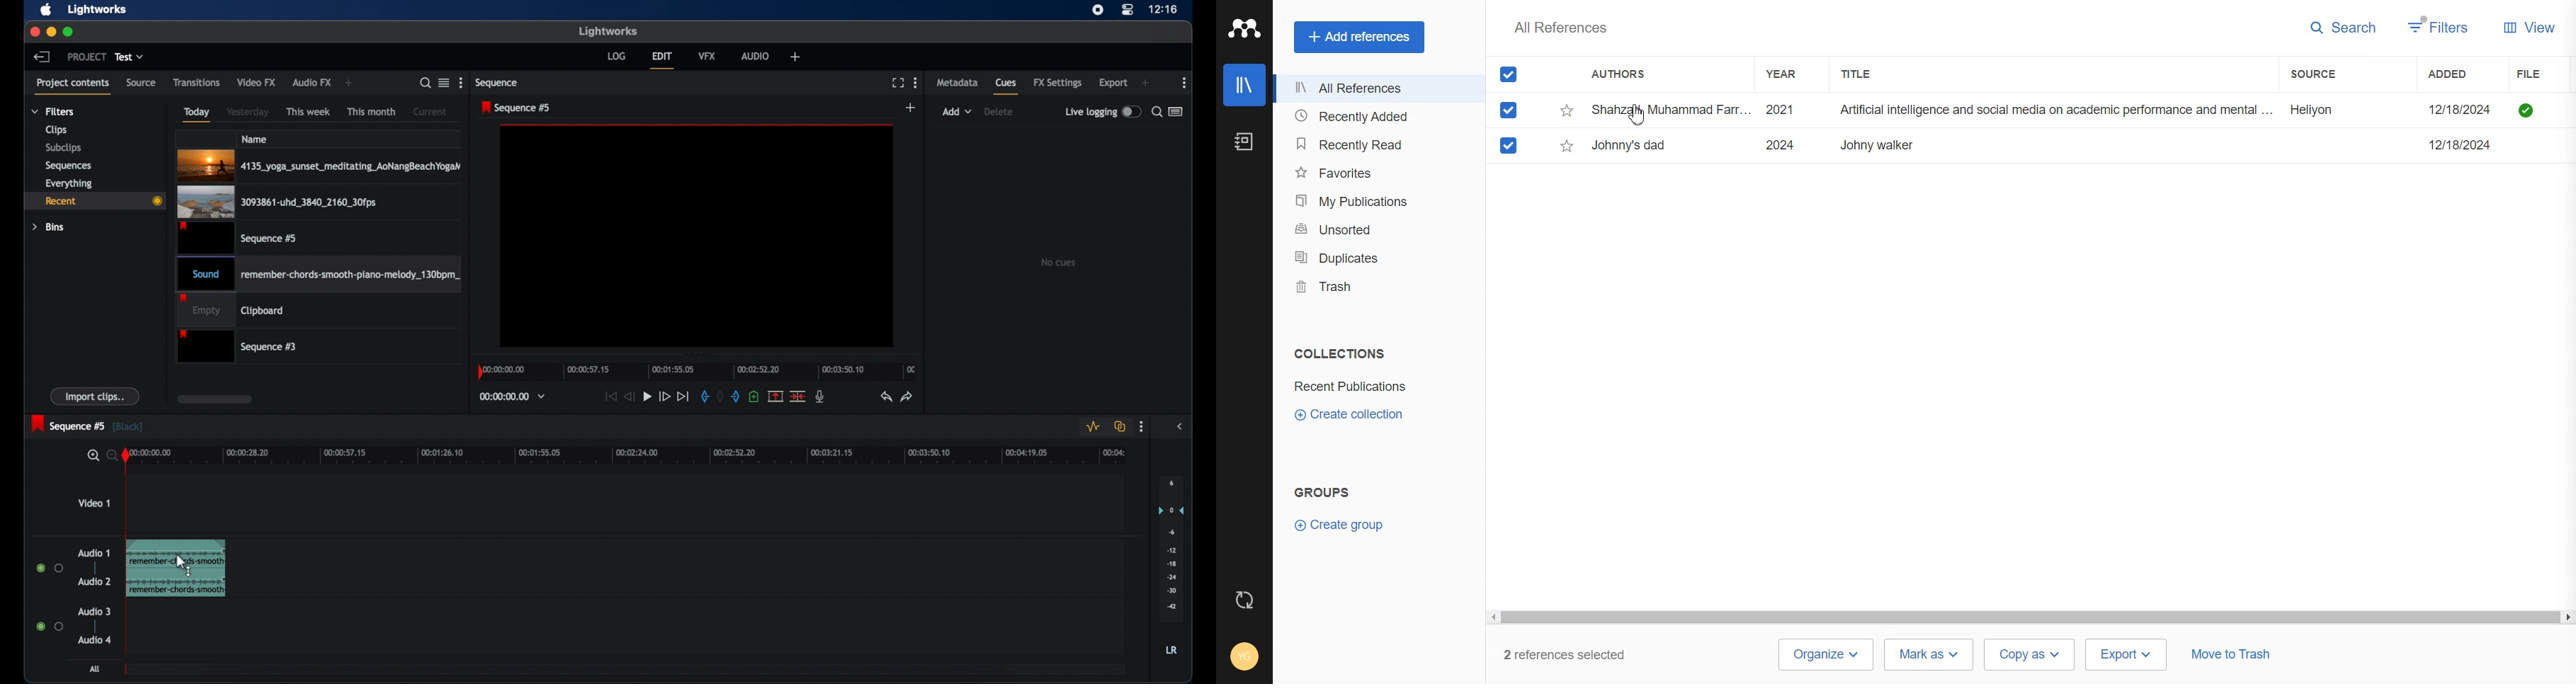 This screenshot has height=700, width=2576. Describe the element at coordinates (231, 310) in the screenshot. I see `clipboard` at that location.